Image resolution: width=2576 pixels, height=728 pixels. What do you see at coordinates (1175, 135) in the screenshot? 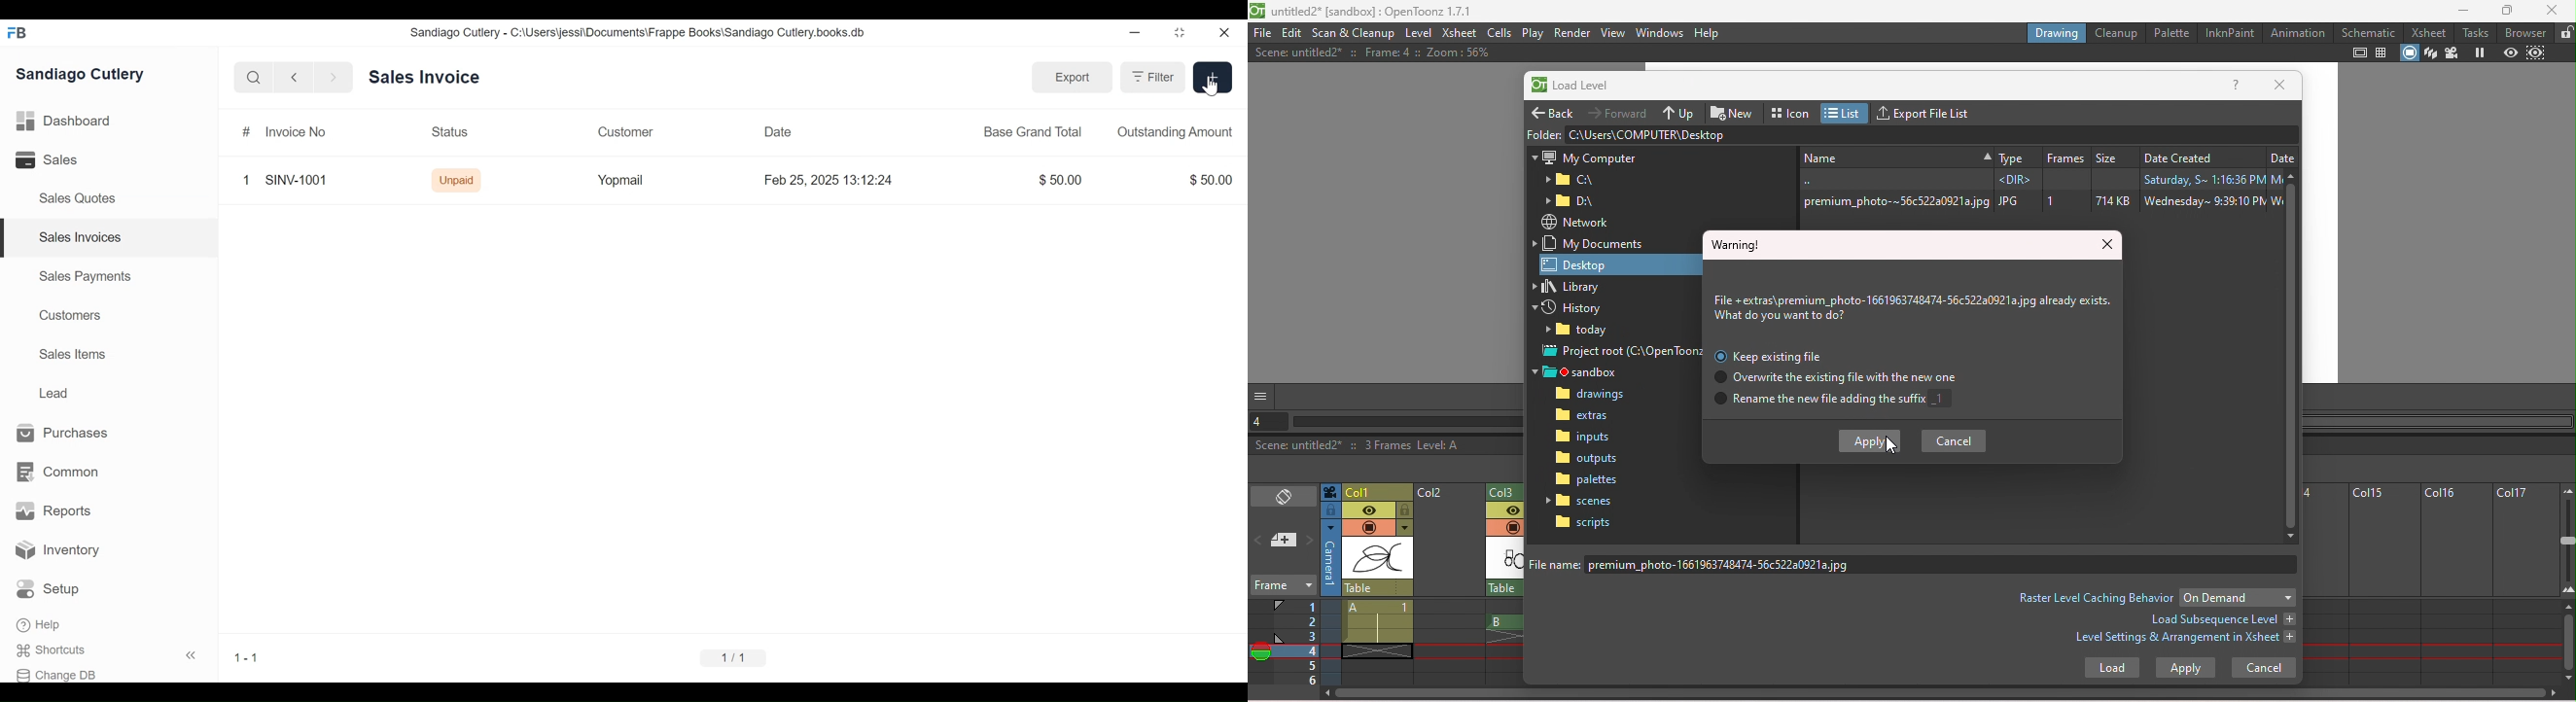
I see `Outstanding Amount` at bounding box center [1175, 135].